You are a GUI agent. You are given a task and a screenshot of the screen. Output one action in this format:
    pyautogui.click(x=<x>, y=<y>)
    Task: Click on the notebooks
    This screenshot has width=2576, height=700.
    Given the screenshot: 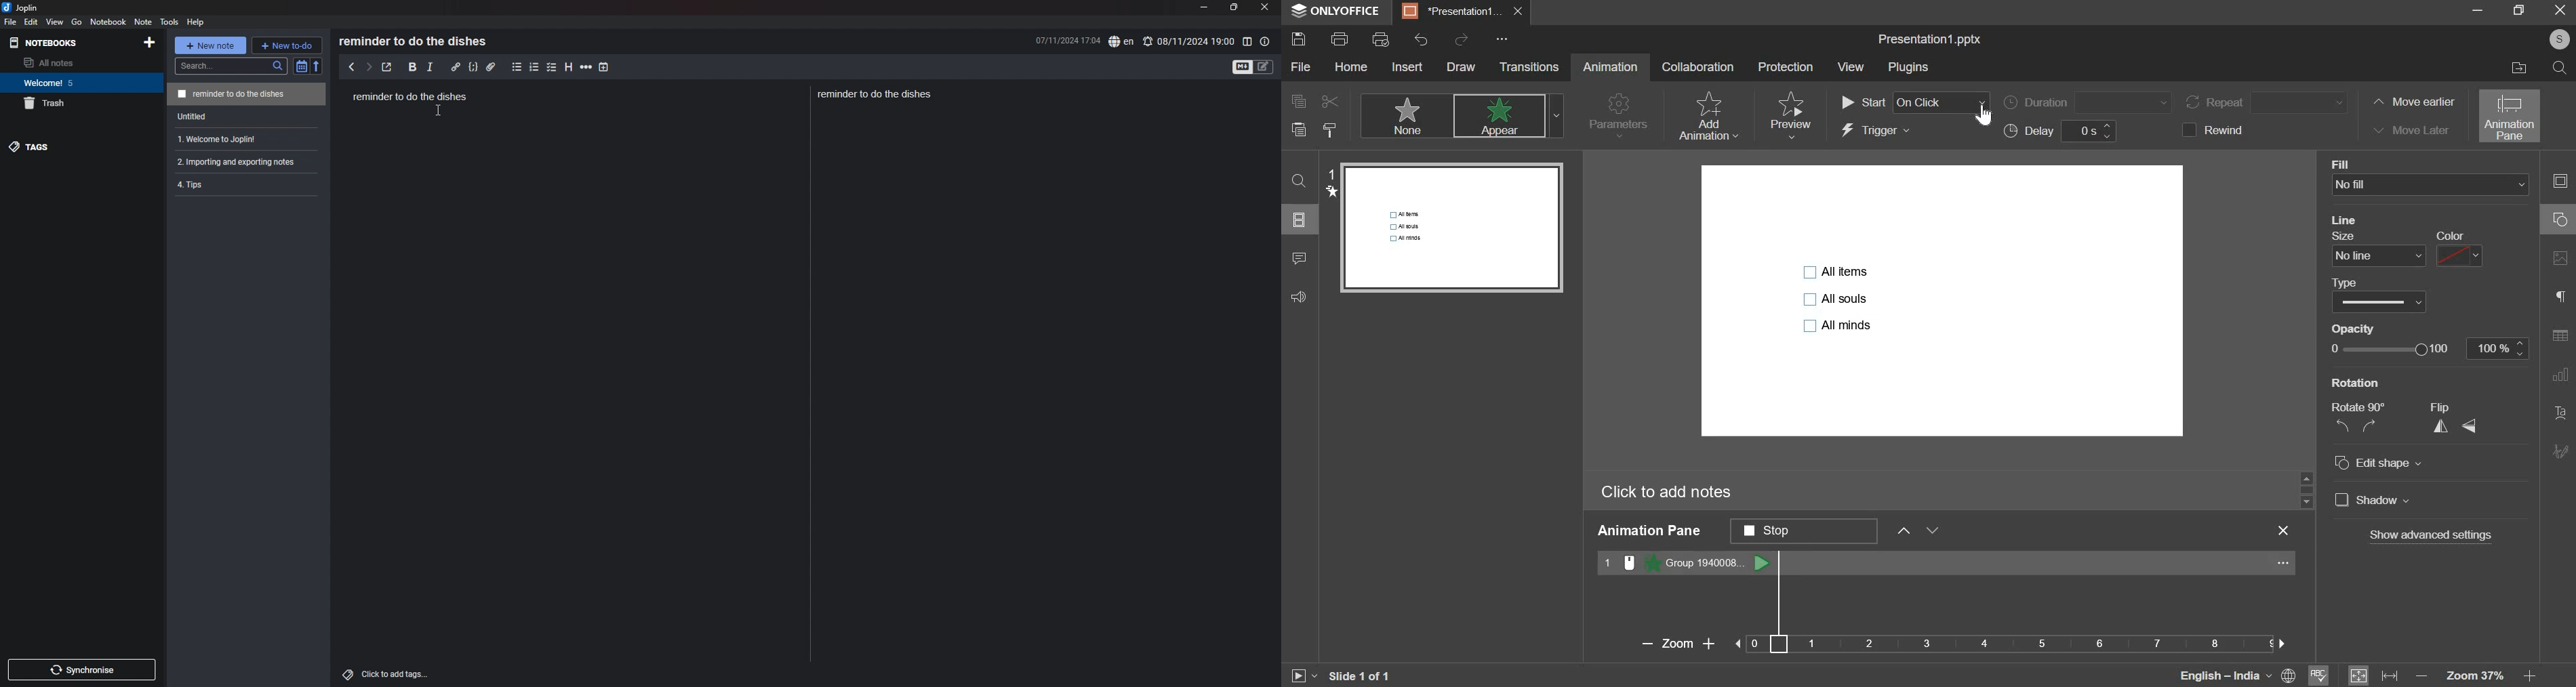 What is the action you would take?
    pyautogui.click(x=56, y=42)
    